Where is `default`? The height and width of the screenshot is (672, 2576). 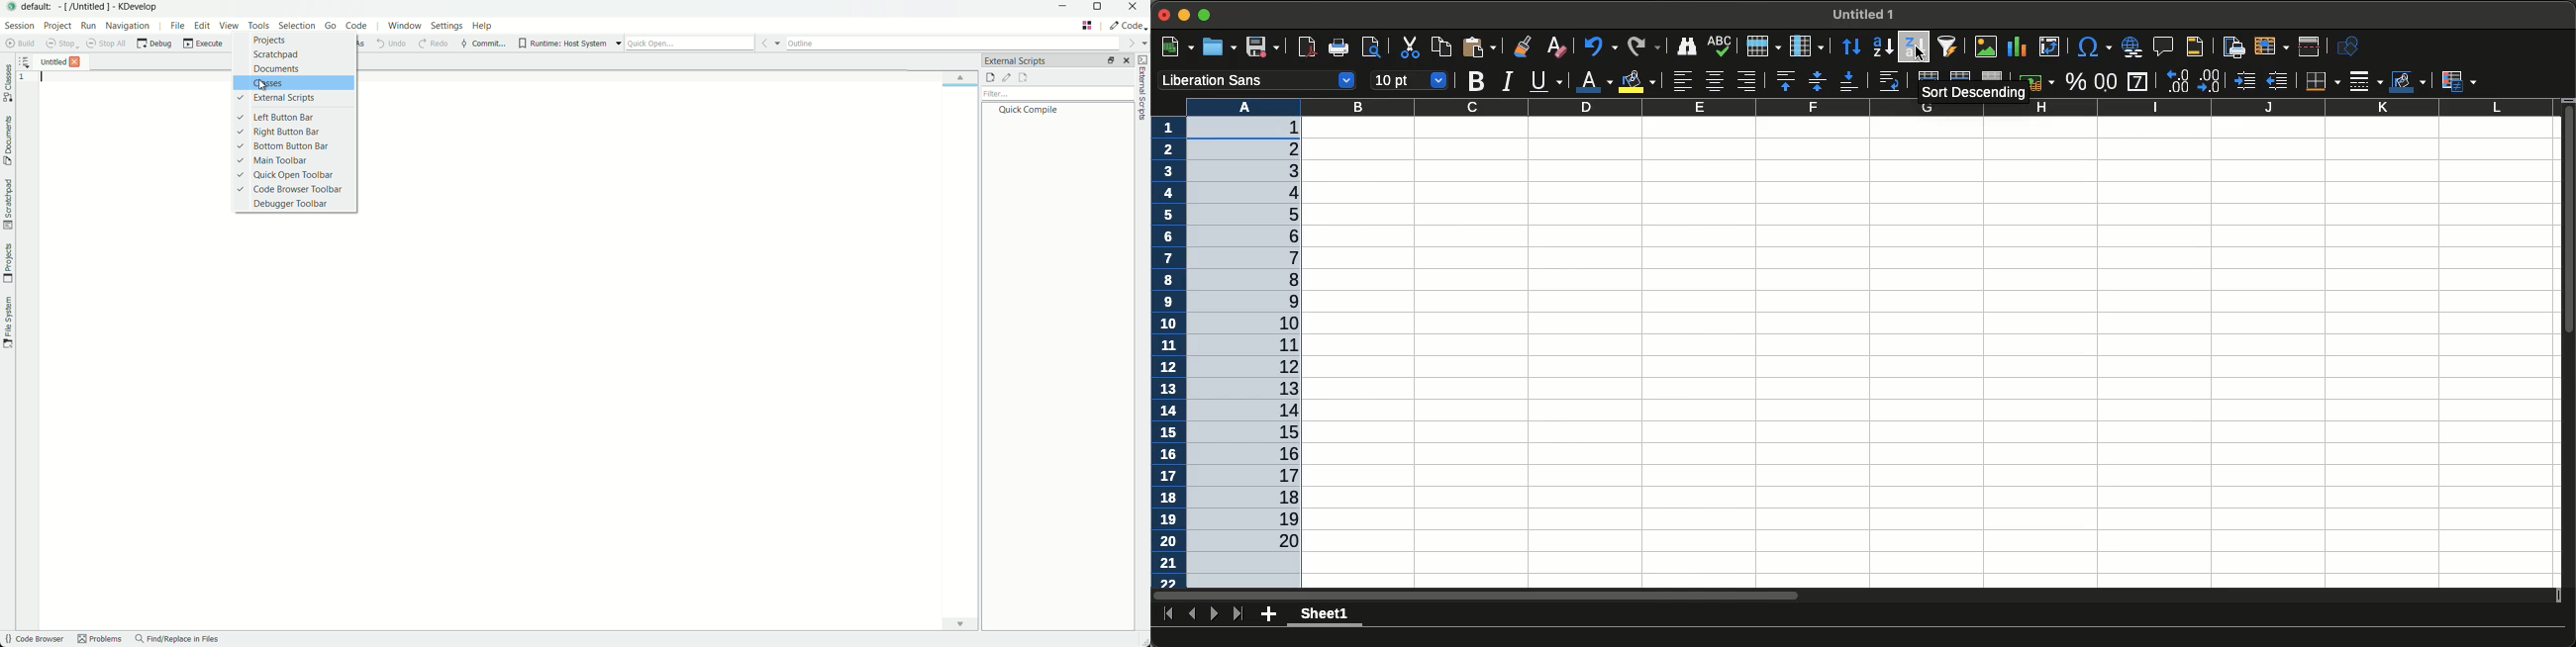 default is located at coordinates (40, 7).